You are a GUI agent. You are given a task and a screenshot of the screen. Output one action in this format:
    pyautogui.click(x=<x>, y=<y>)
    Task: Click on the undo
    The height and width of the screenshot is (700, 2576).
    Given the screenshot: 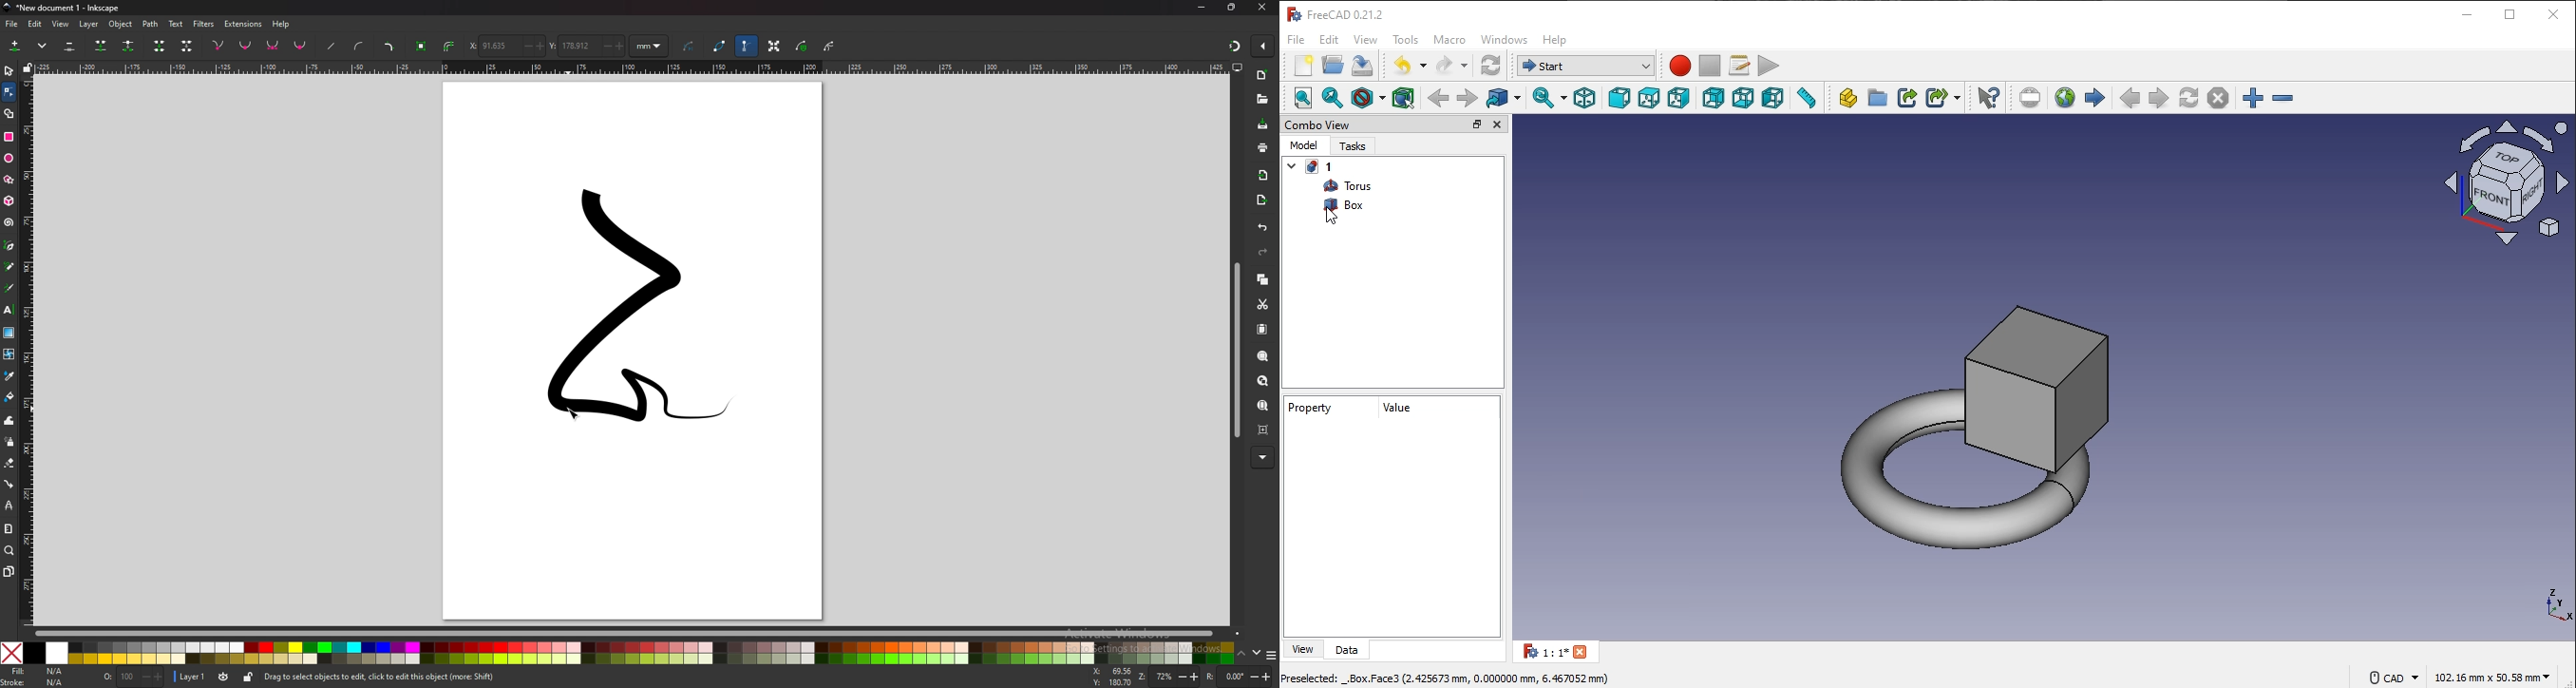 What is the action you would take?
    pyautogui.click(x=1409, y=65)
    